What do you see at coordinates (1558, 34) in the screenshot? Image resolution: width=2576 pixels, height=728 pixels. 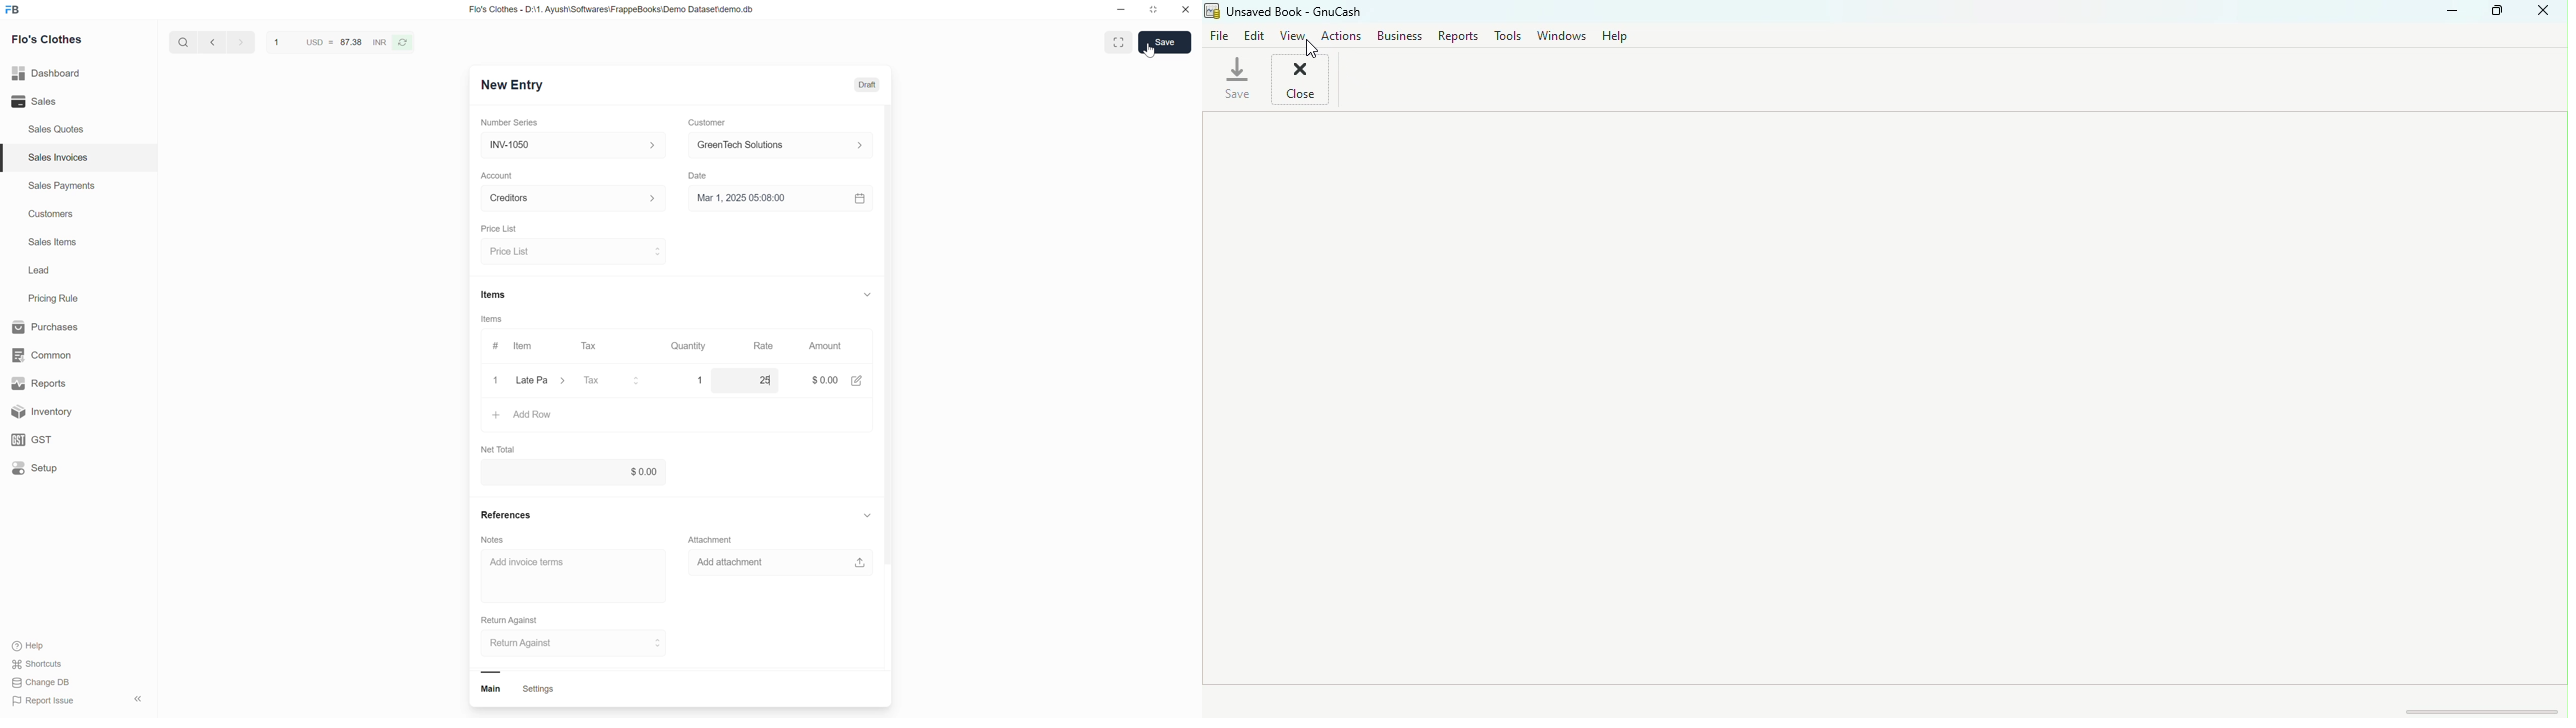 I see `Windows` at bounding box center [1558, 34].